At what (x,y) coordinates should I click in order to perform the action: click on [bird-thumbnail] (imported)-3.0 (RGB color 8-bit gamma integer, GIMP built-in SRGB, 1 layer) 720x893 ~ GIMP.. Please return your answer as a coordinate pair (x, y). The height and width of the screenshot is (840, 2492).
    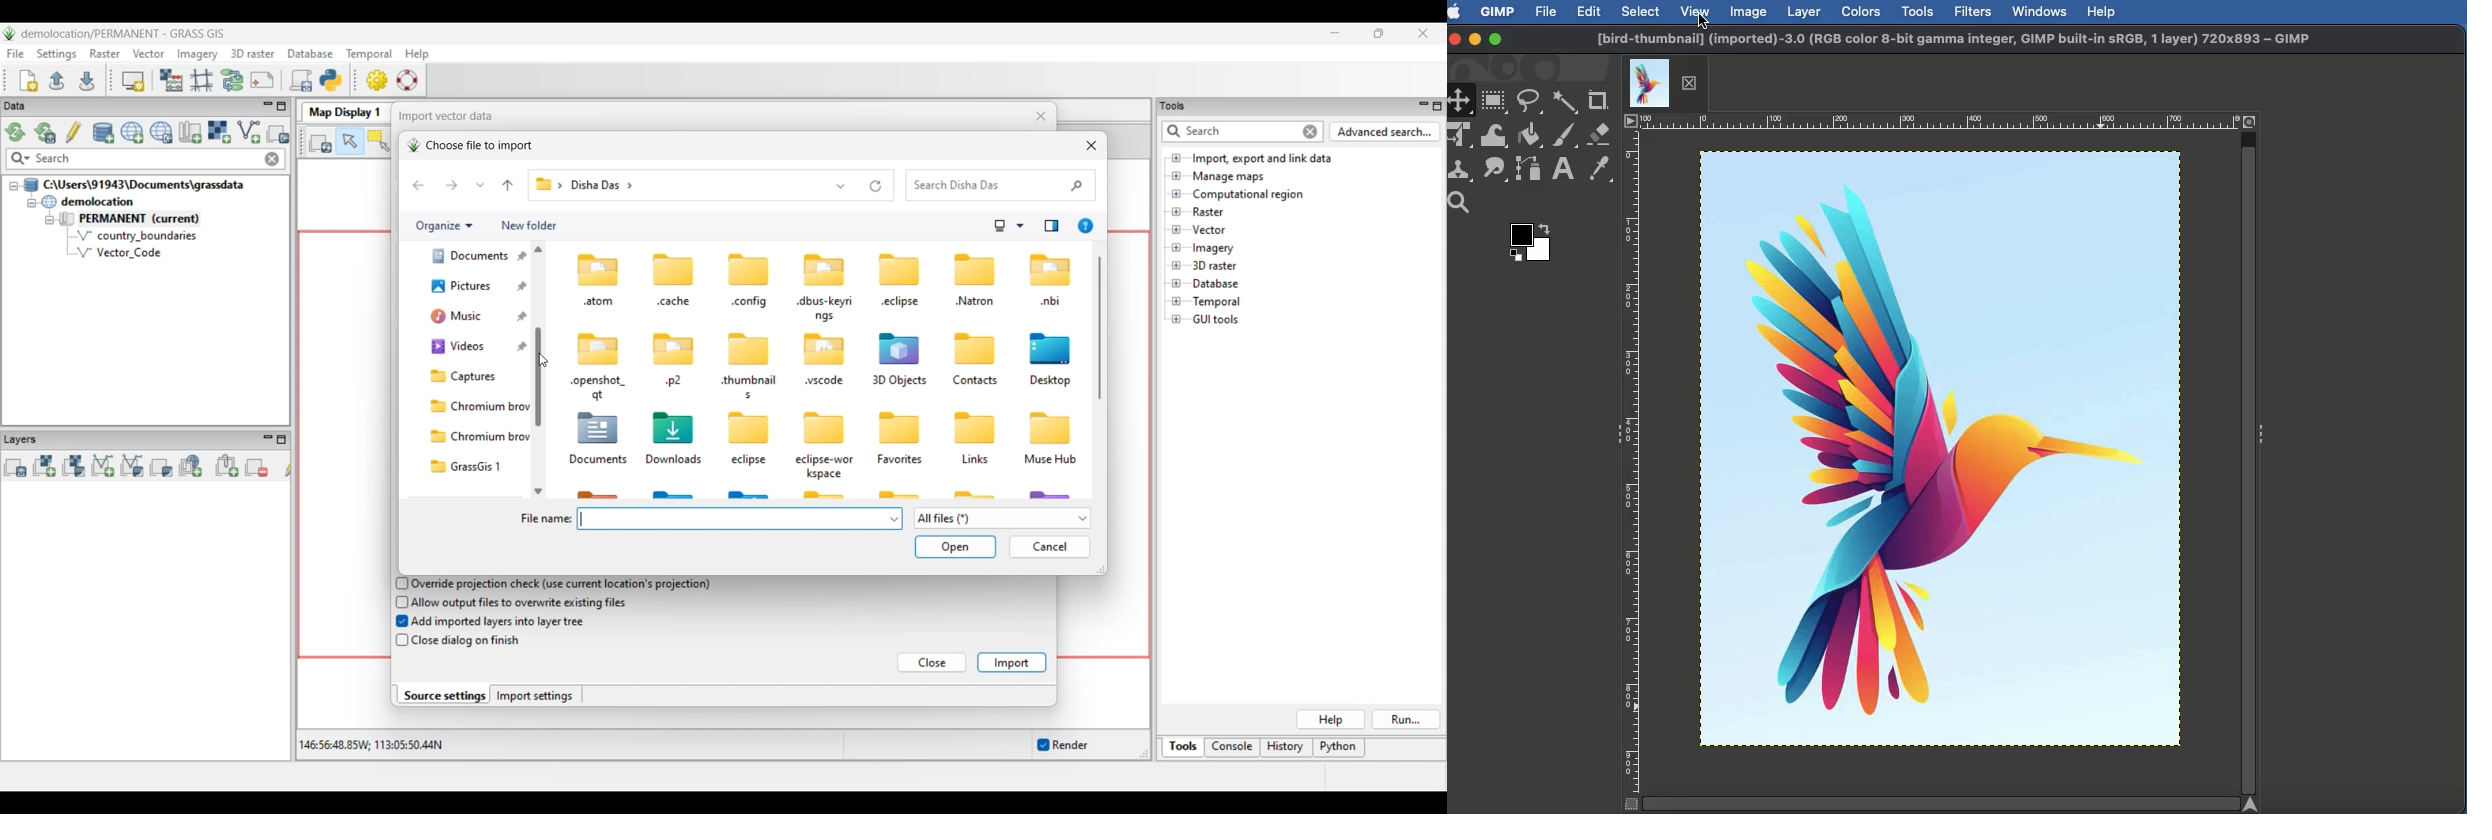
    Looking at the image, I should click on (1954, 40).